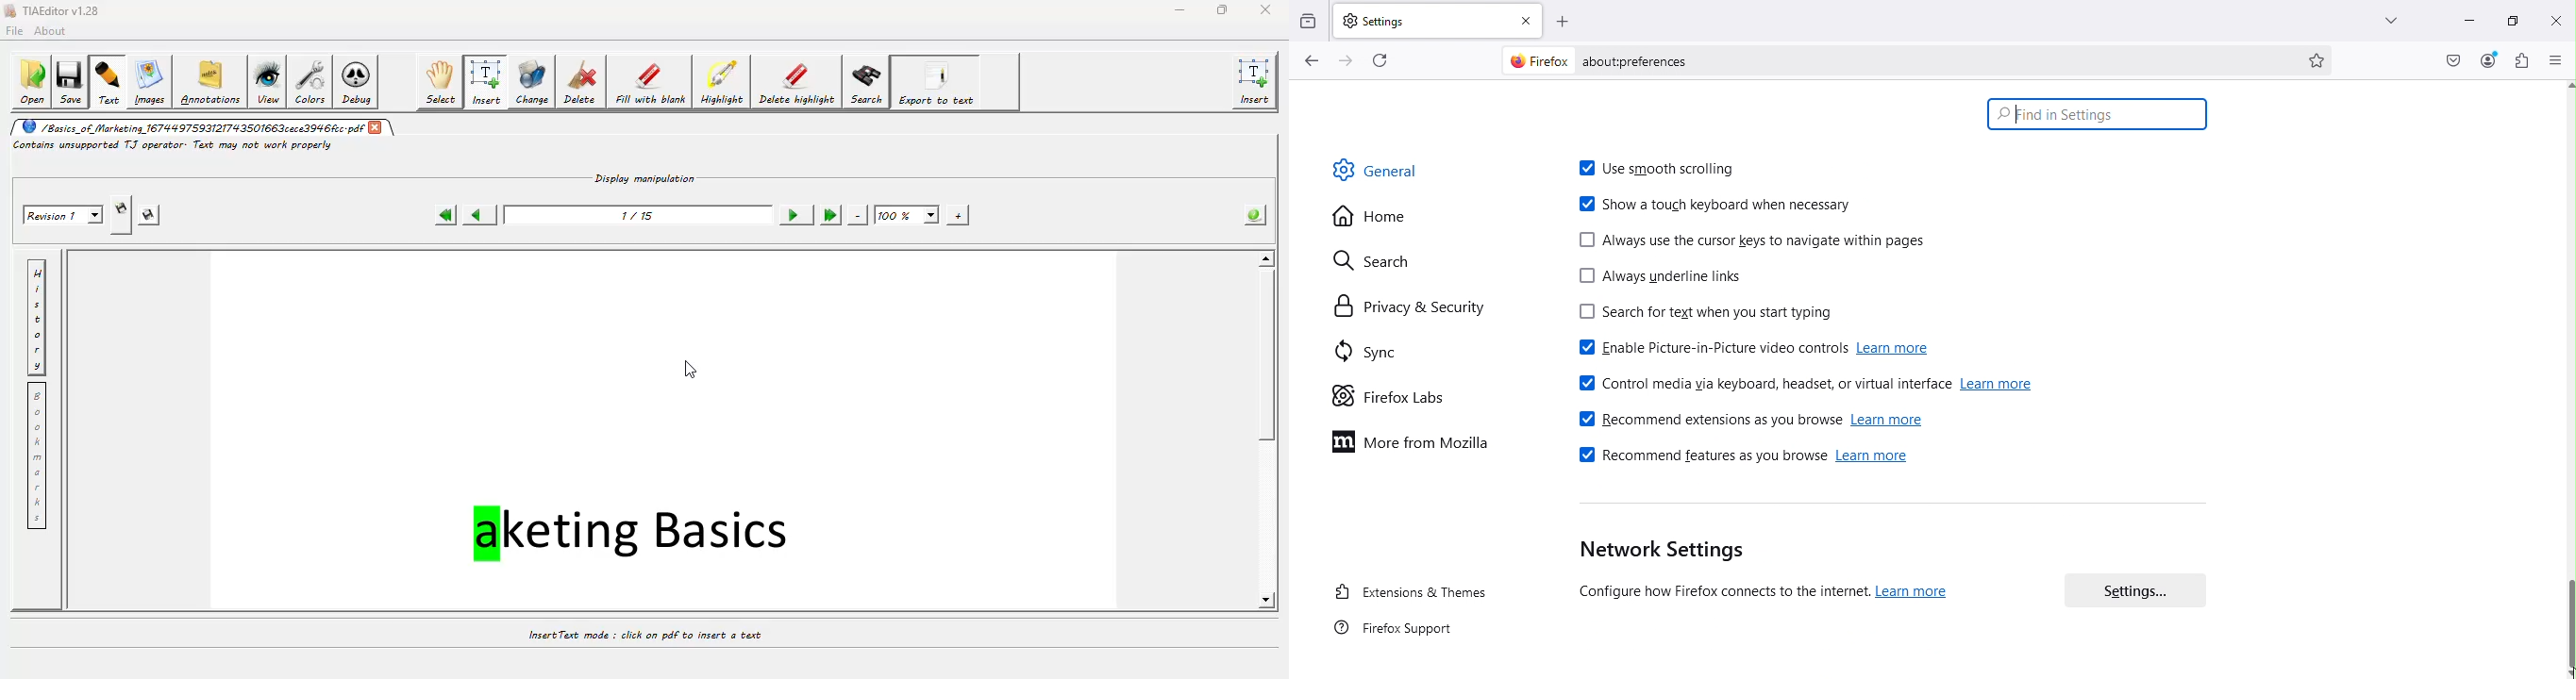 This screenshot has width=2576, height=700. I want to click on Network settings, so click(1658, 551).